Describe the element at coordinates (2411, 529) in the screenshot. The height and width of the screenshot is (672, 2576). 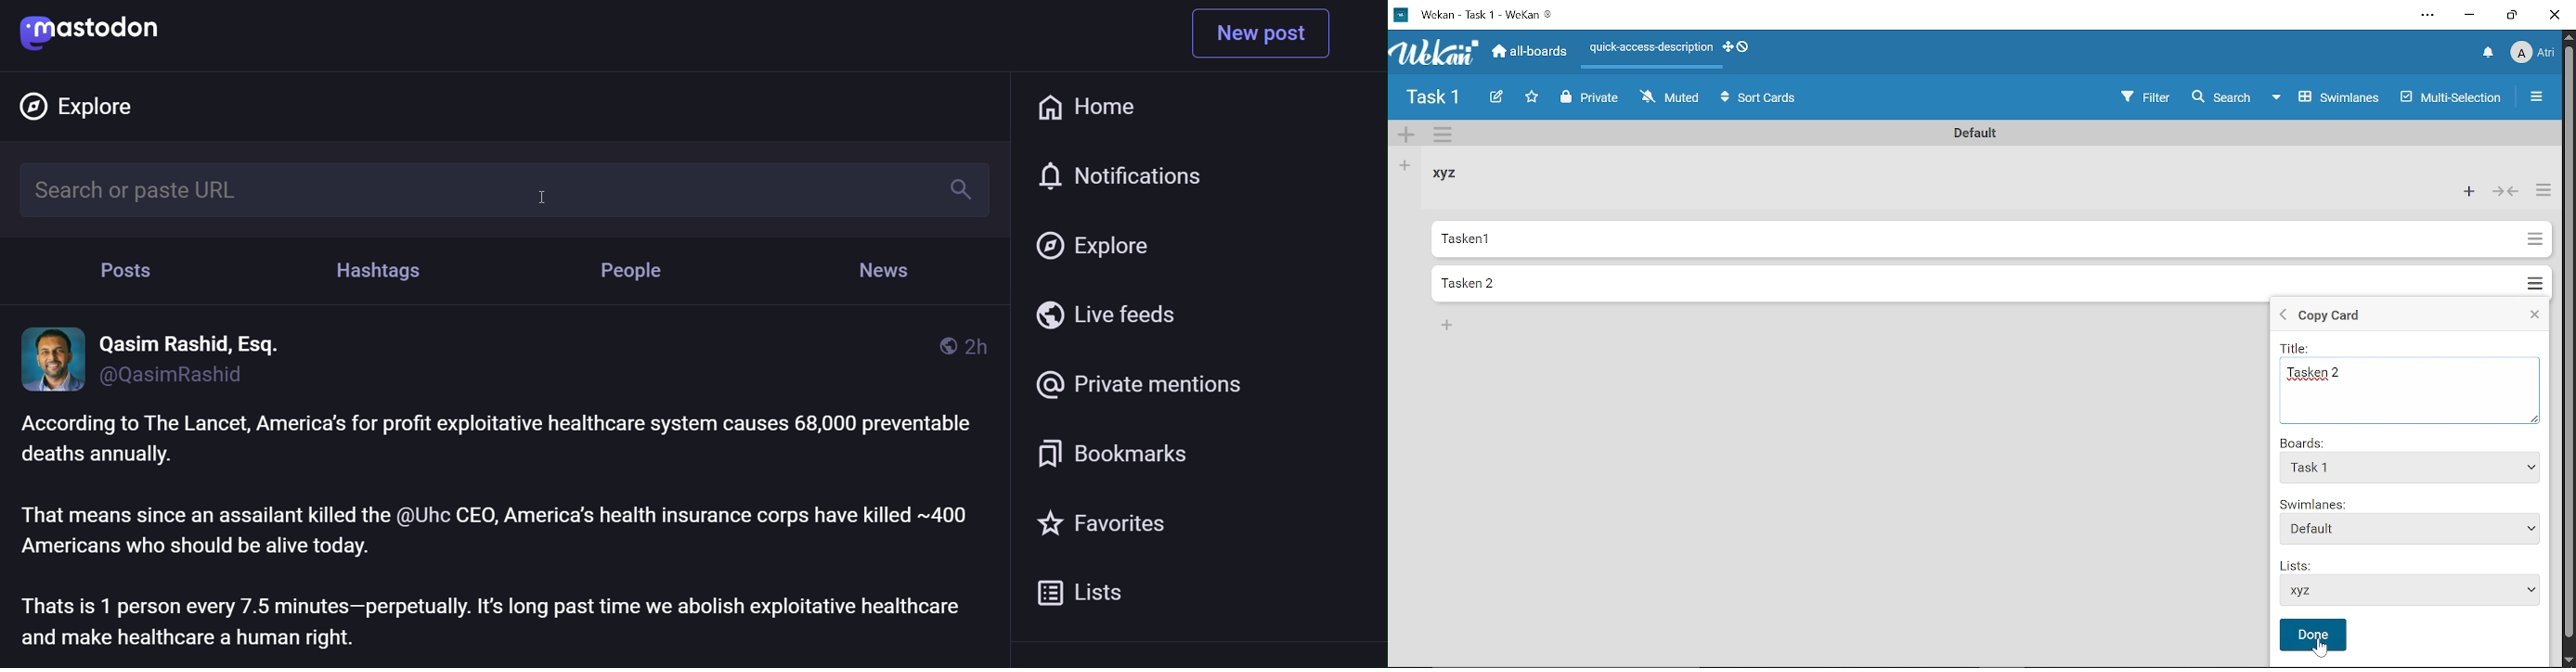
I see `Default` at that location.